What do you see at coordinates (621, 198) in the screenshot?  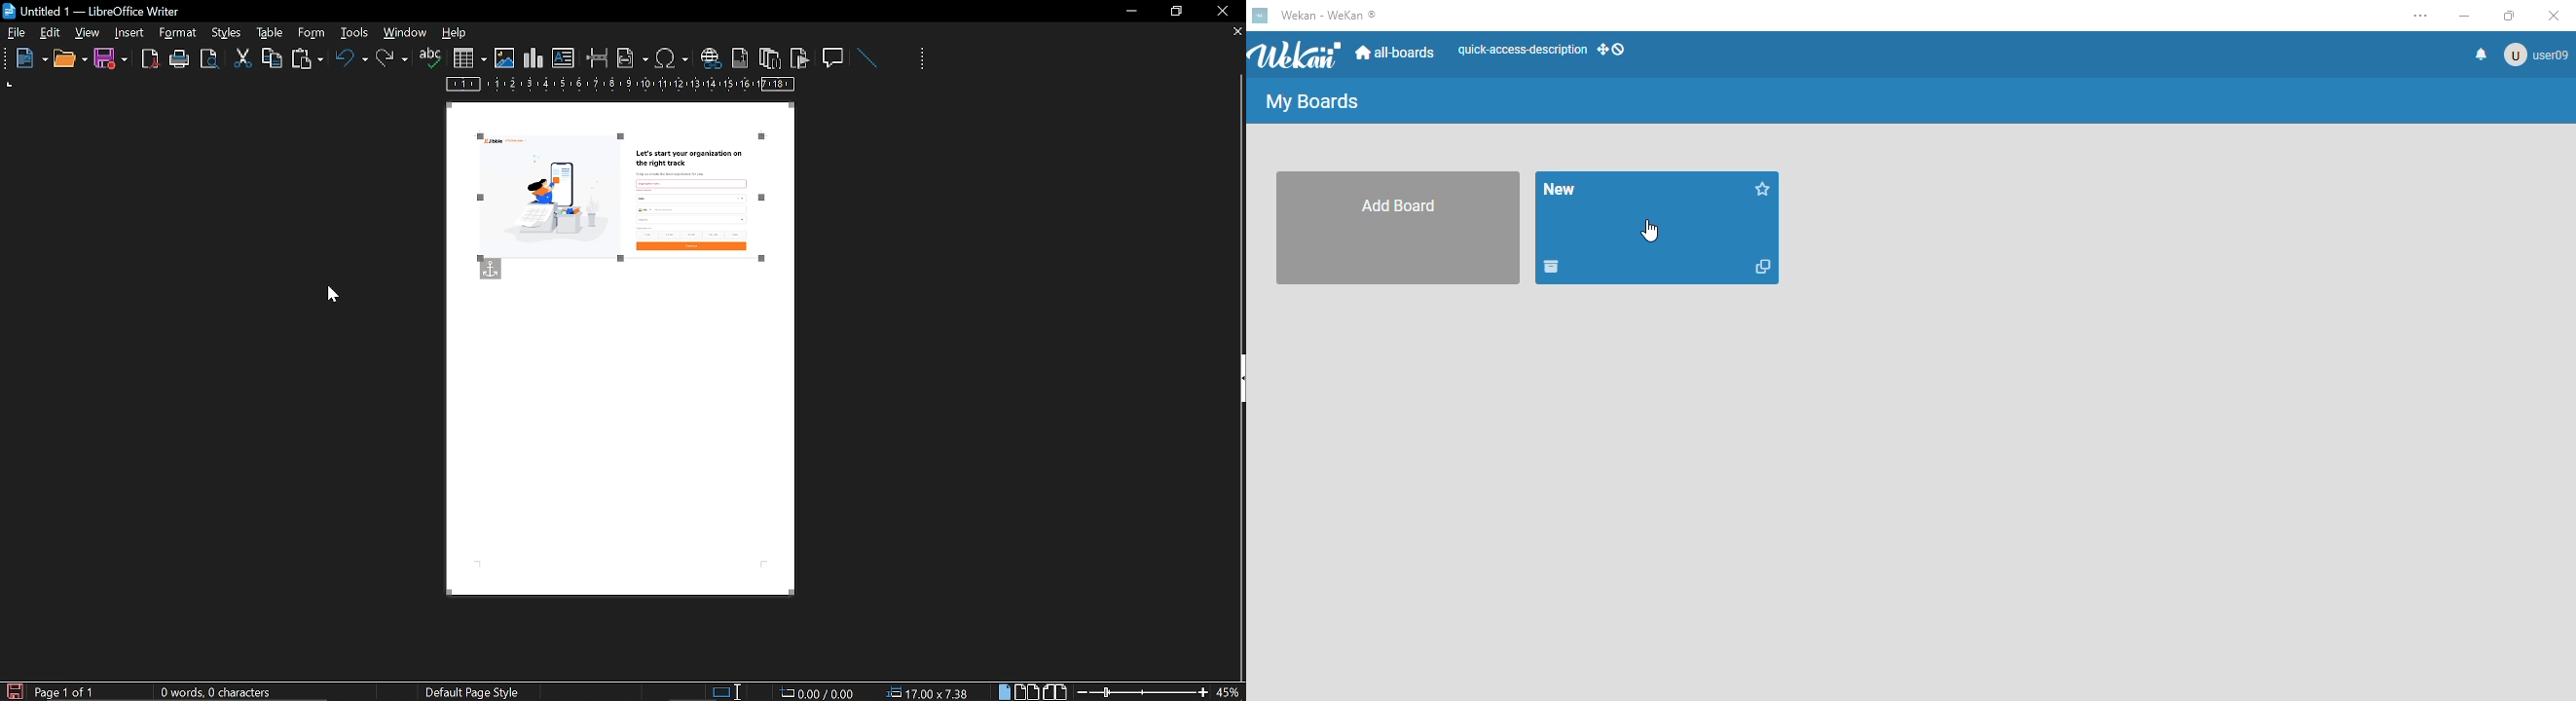 I see `Image resized` at bounding box center [621, 198].